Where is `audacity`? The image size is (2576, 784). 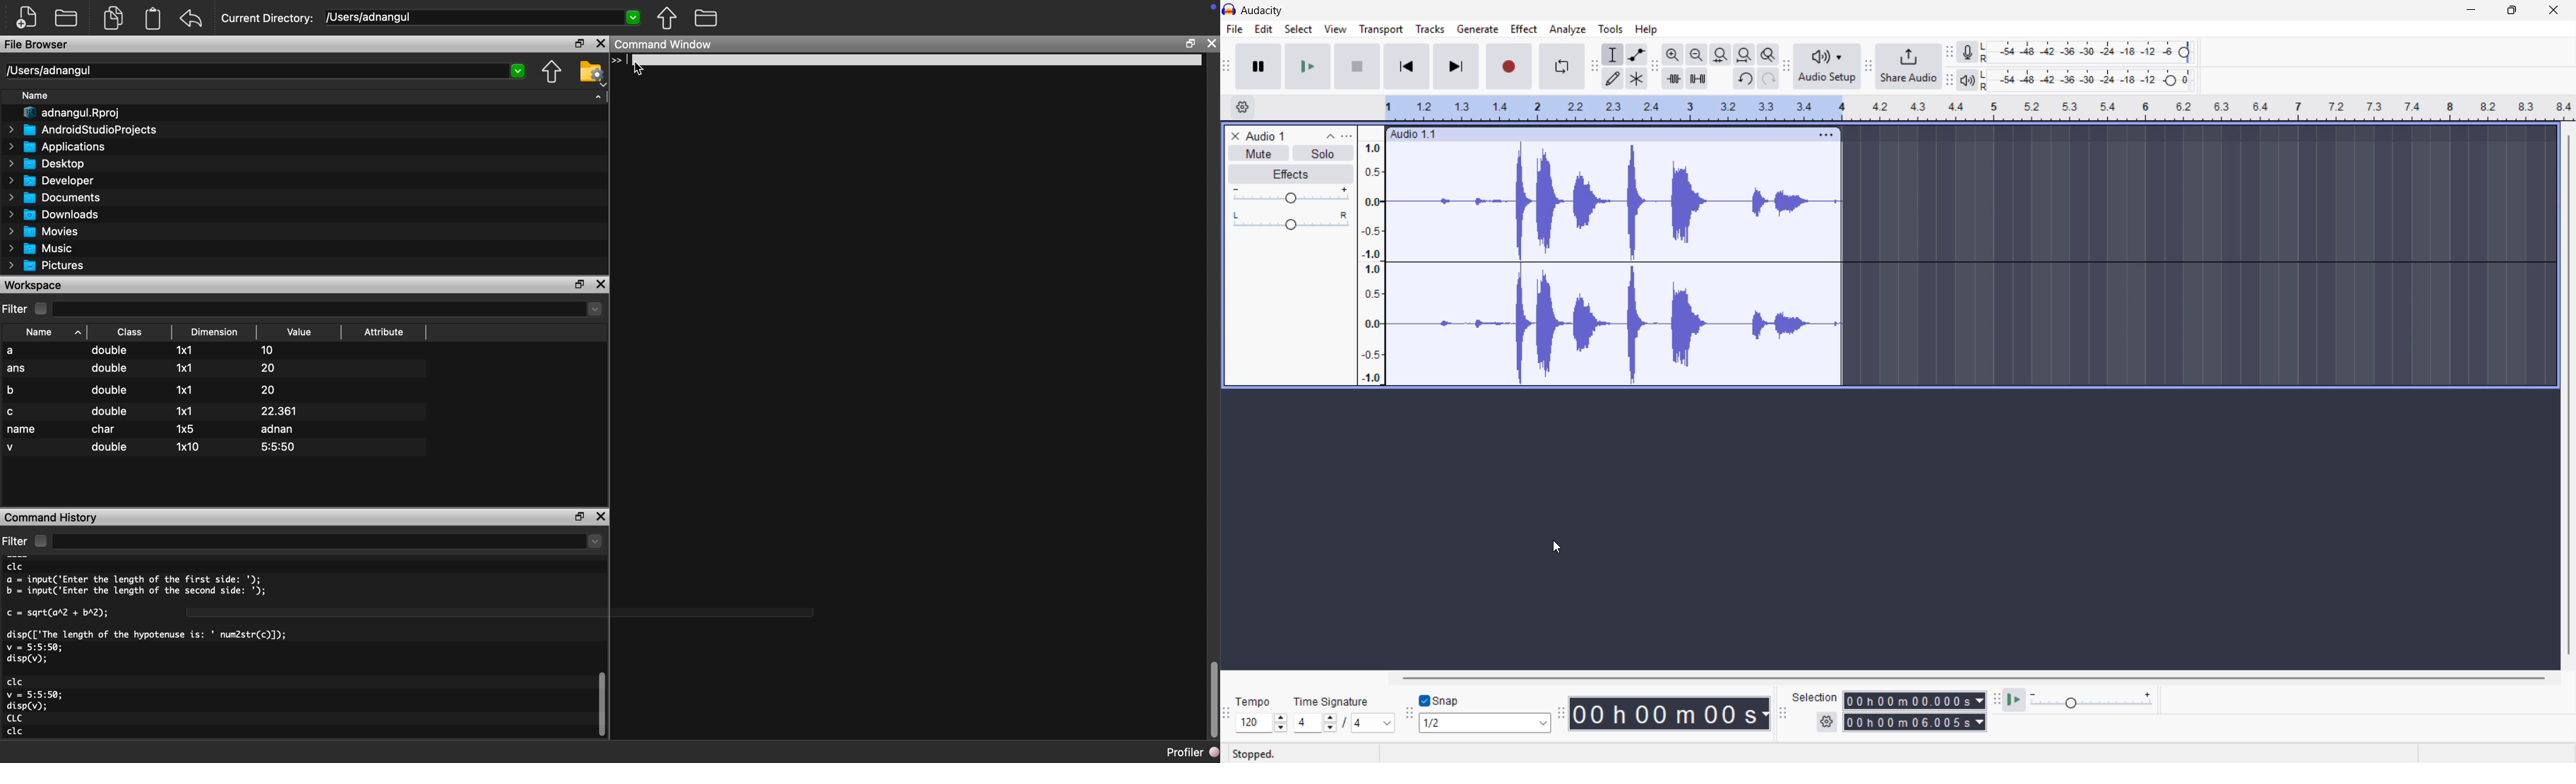 audacity is located at coordinates (1268, 11).